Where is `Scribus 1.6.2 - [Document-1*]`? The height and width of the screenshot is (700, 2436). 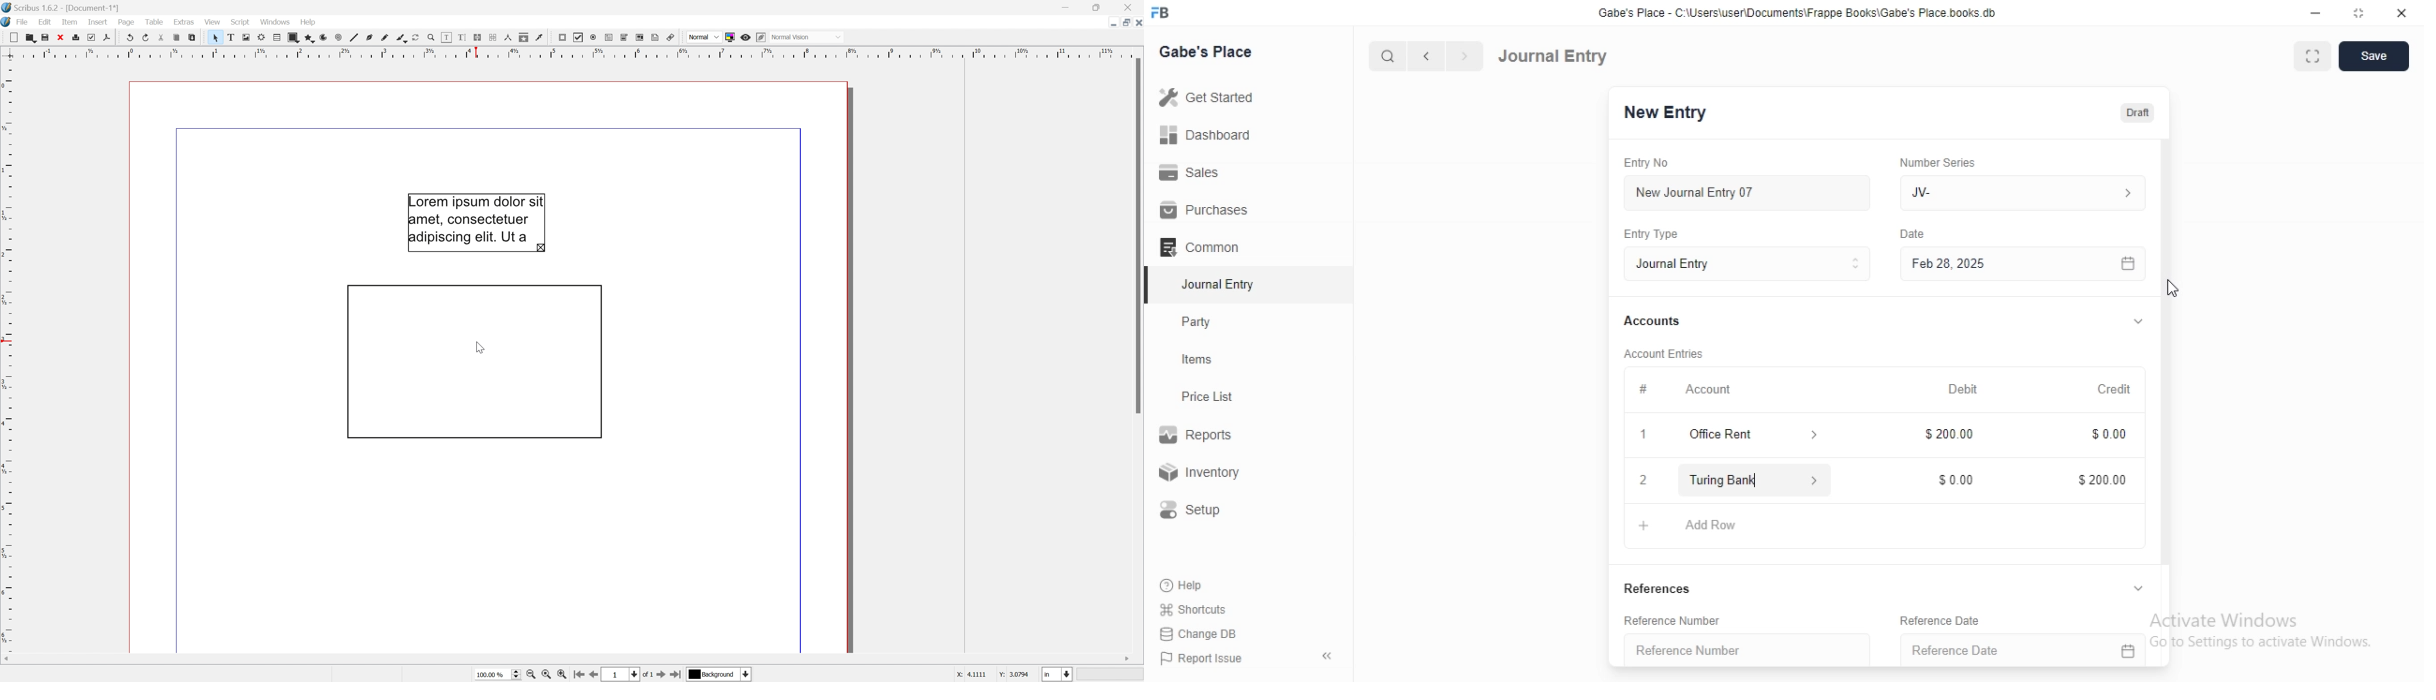 Scribus 1.6.2 - [Document-1*] is located at coordinates (59, 8).